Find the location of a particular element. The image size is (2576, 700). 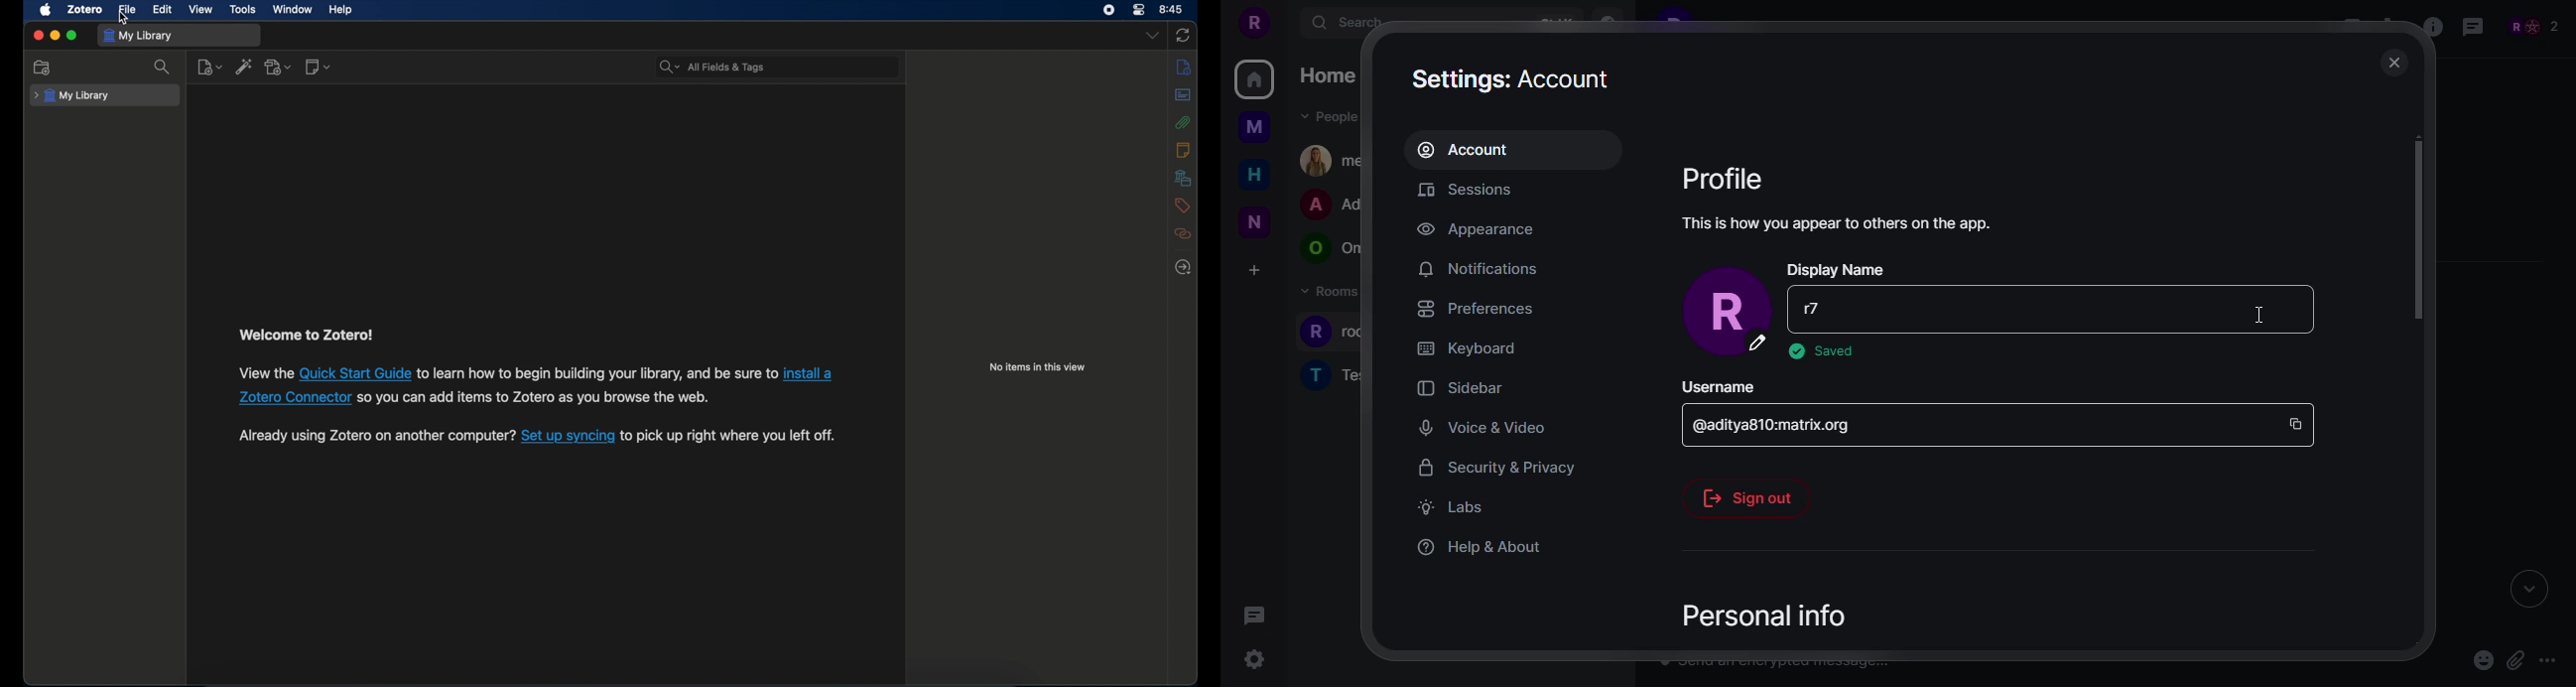

sign out is located at coordinates (1744, 494).